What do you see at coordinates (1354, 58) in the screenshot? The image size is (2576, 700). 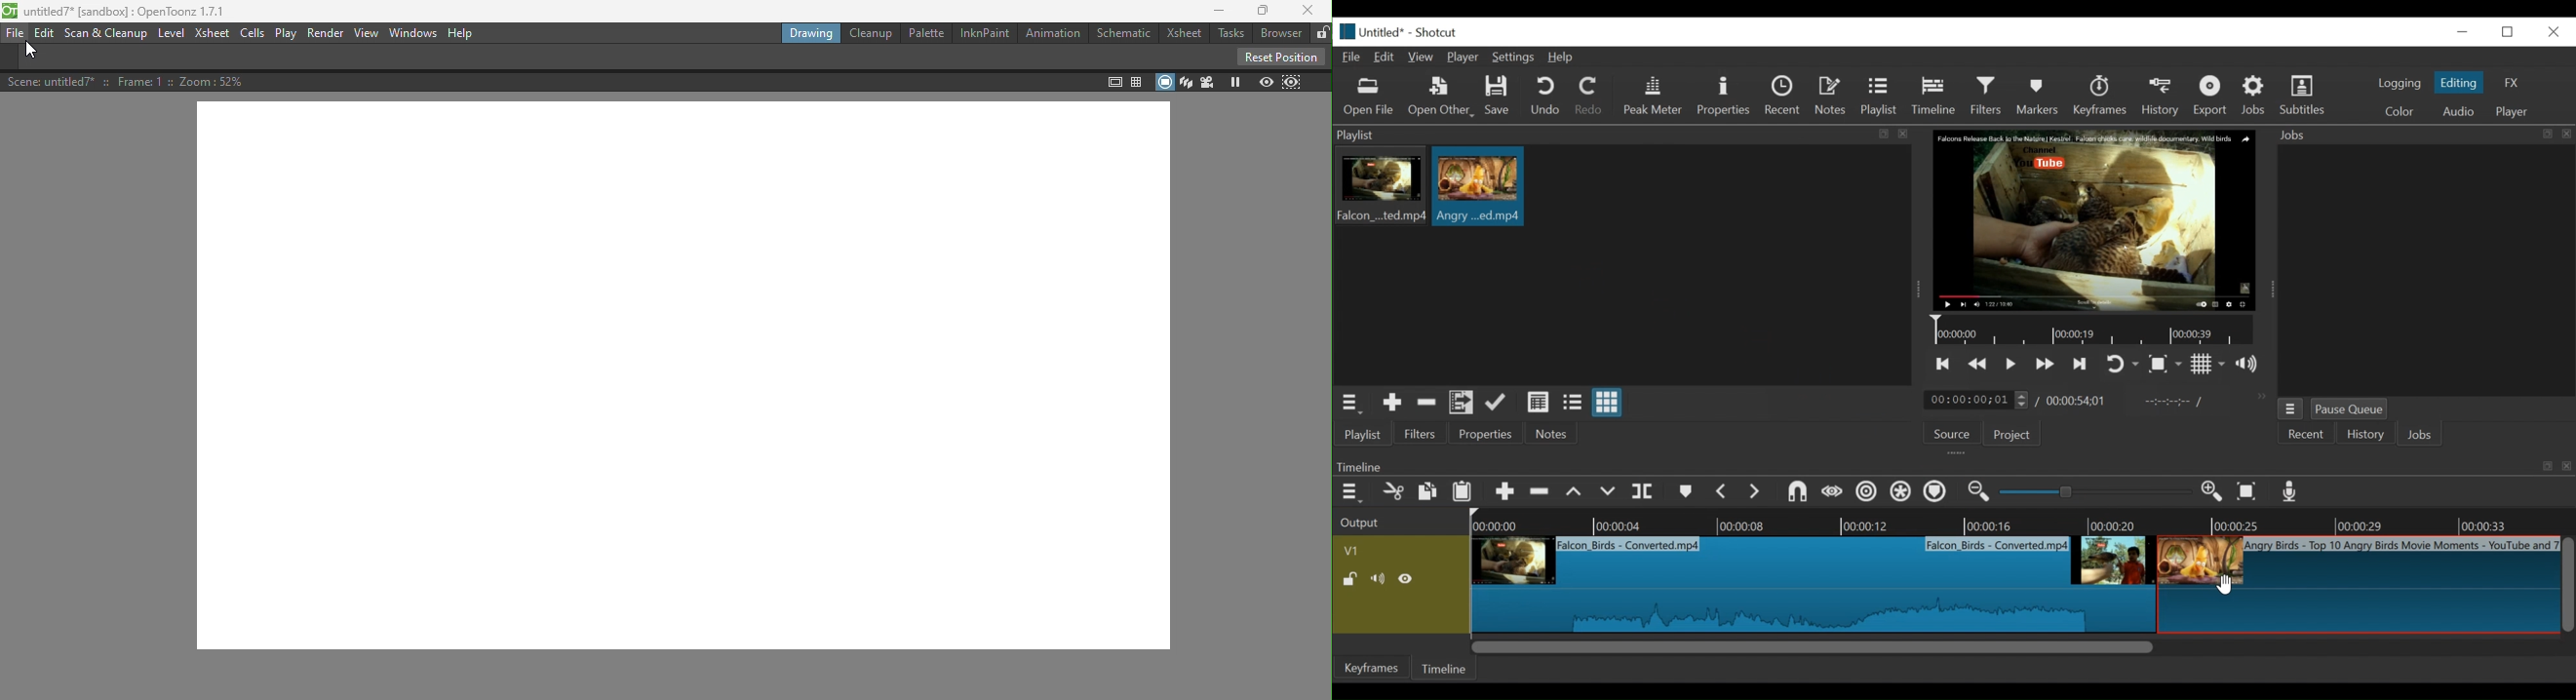 I see `File` at bounding box center [1354, 58].